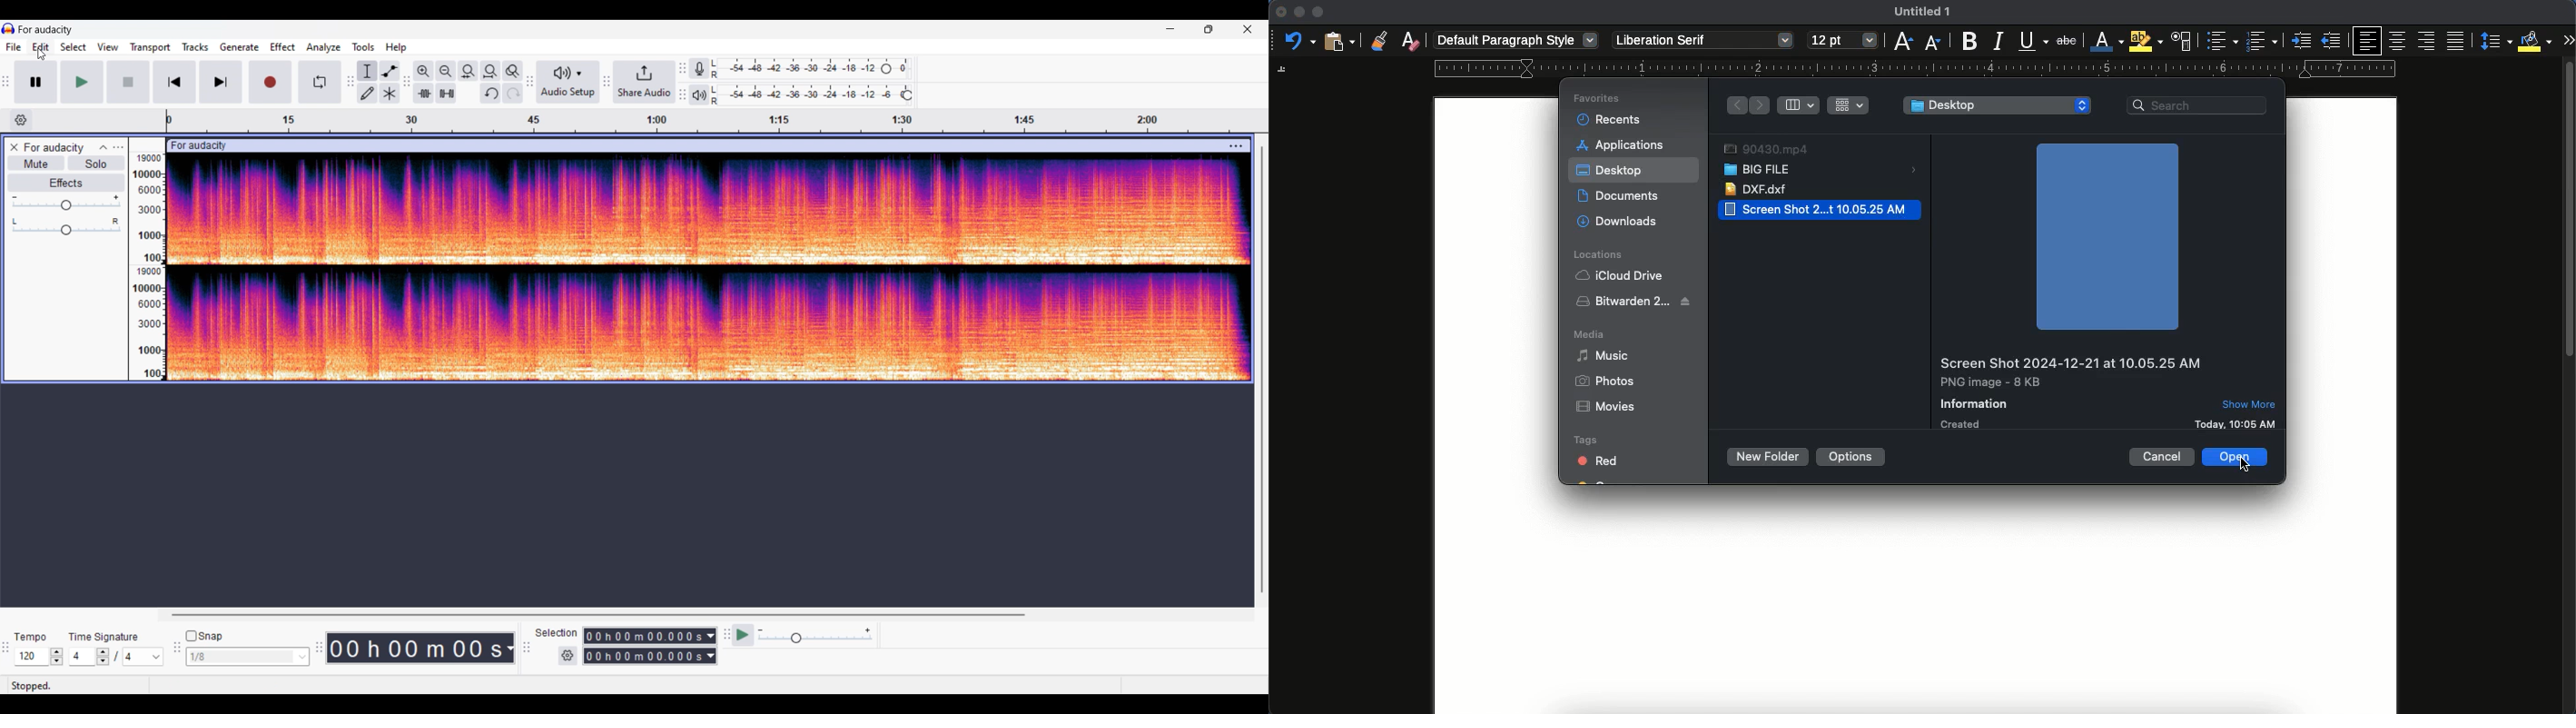  What do you see at coordinates (414, 648) in the screenshot?
I see `Current duration of track` at bounding box center [414, 648].